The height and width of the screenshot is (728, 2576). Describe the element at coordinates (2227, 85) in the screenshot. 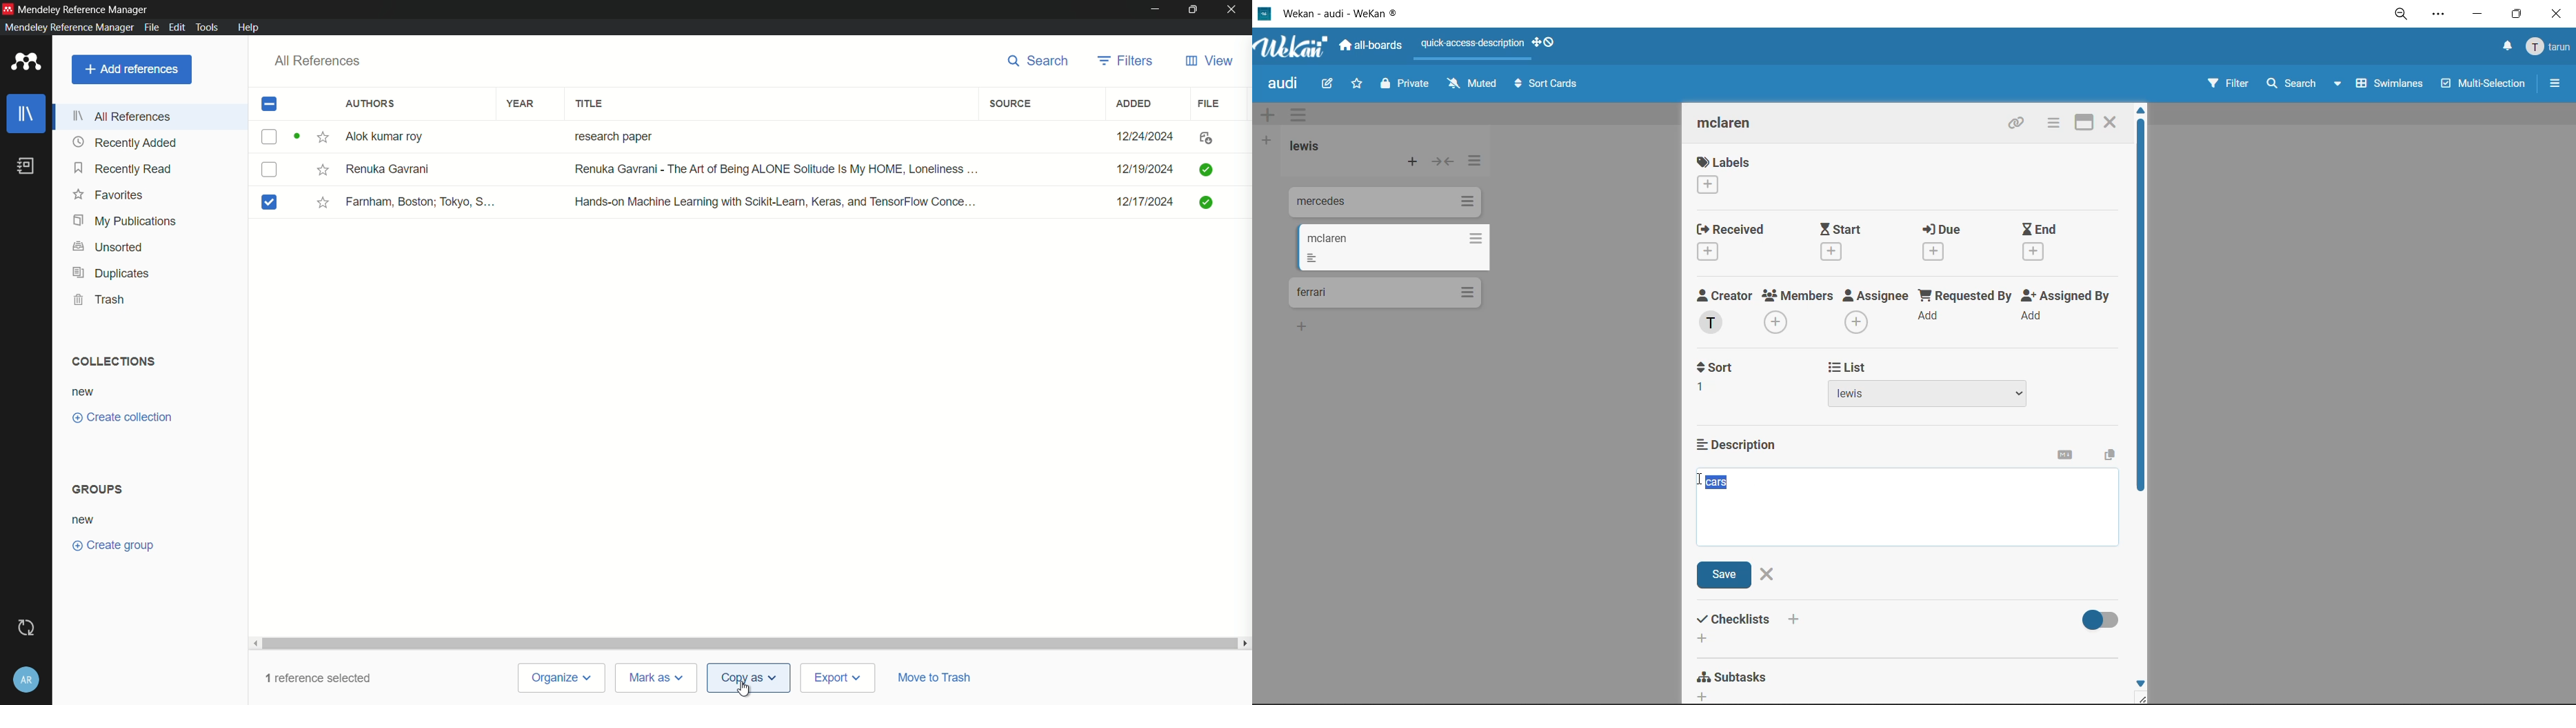

I see `filter` at that location.